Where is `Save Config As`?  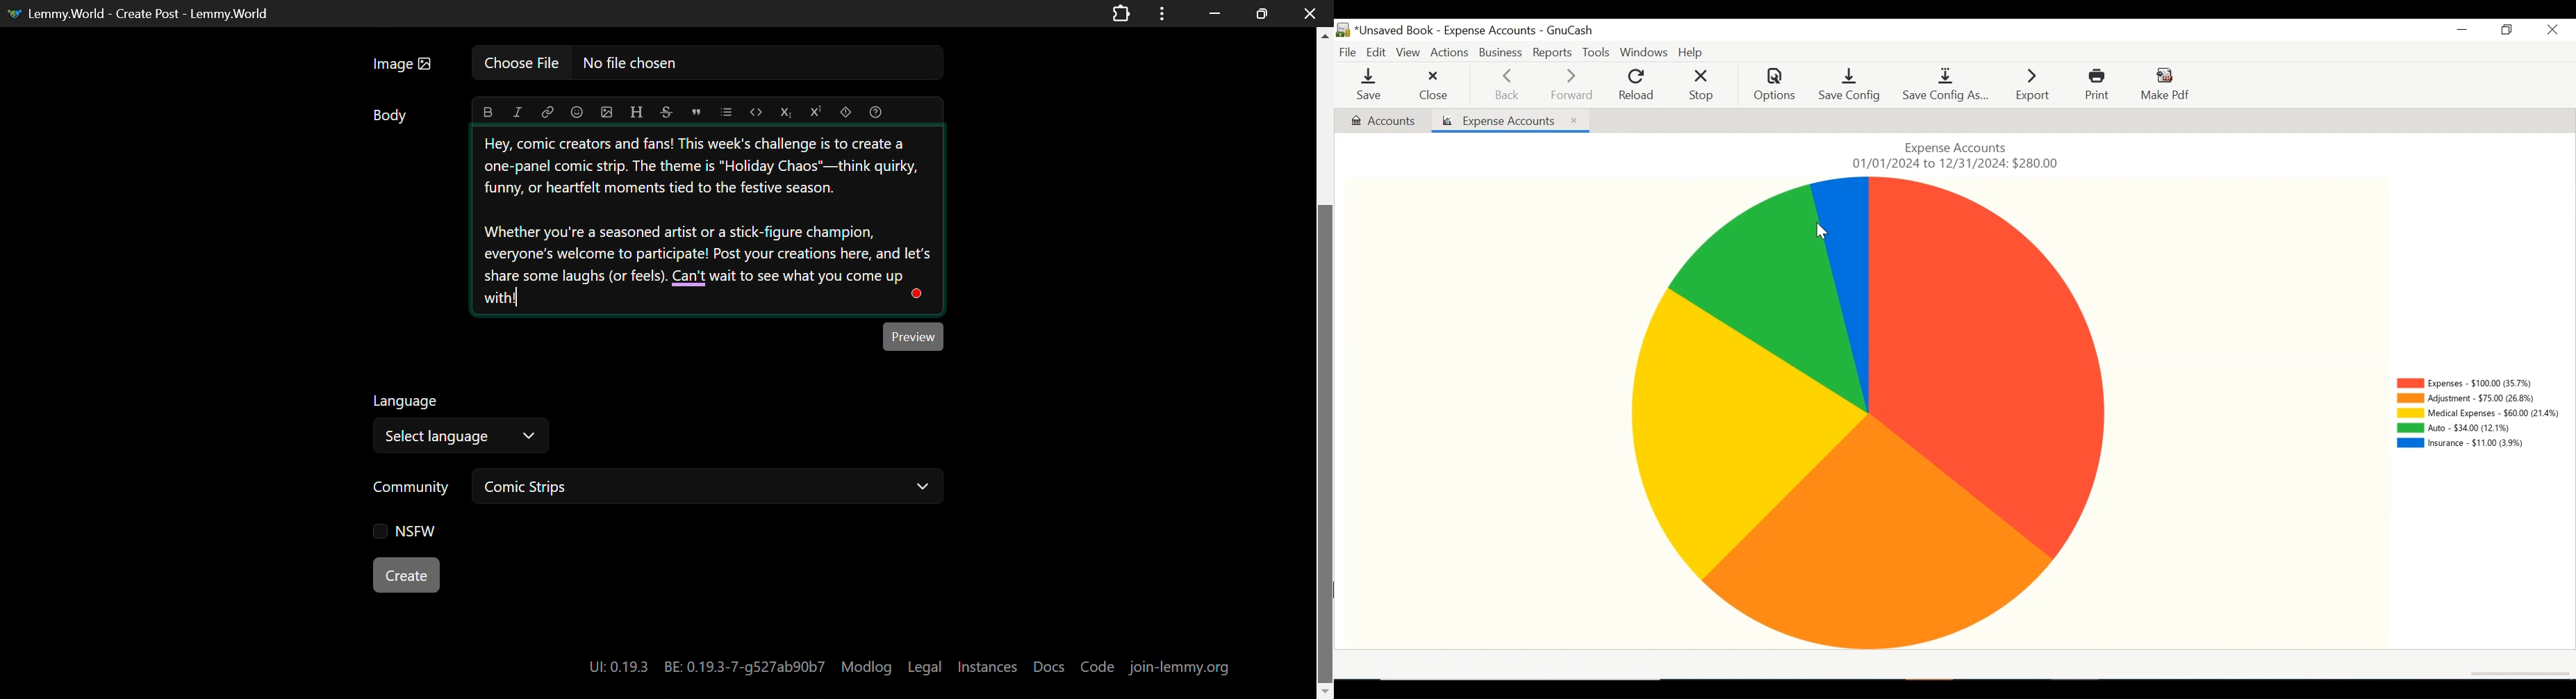 Save Config As is located at coordinates (1948, 85).